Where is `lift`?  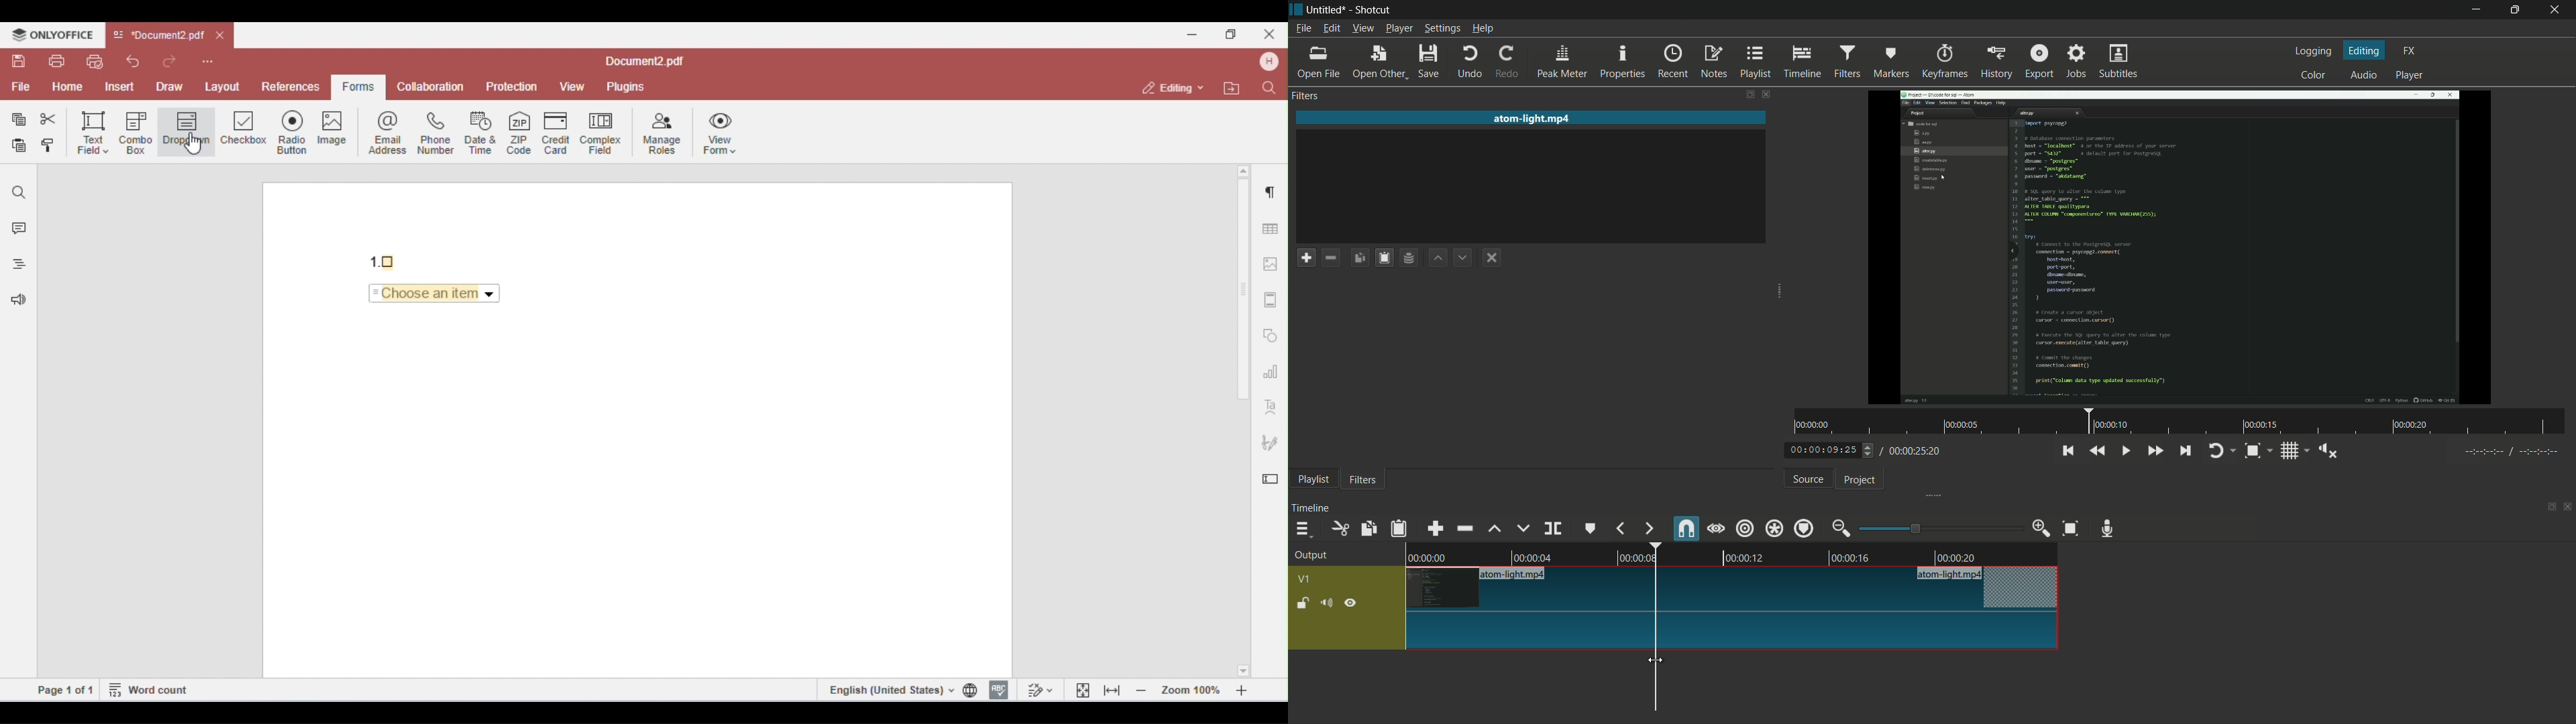
lift is located at coordinates (1495, 529).